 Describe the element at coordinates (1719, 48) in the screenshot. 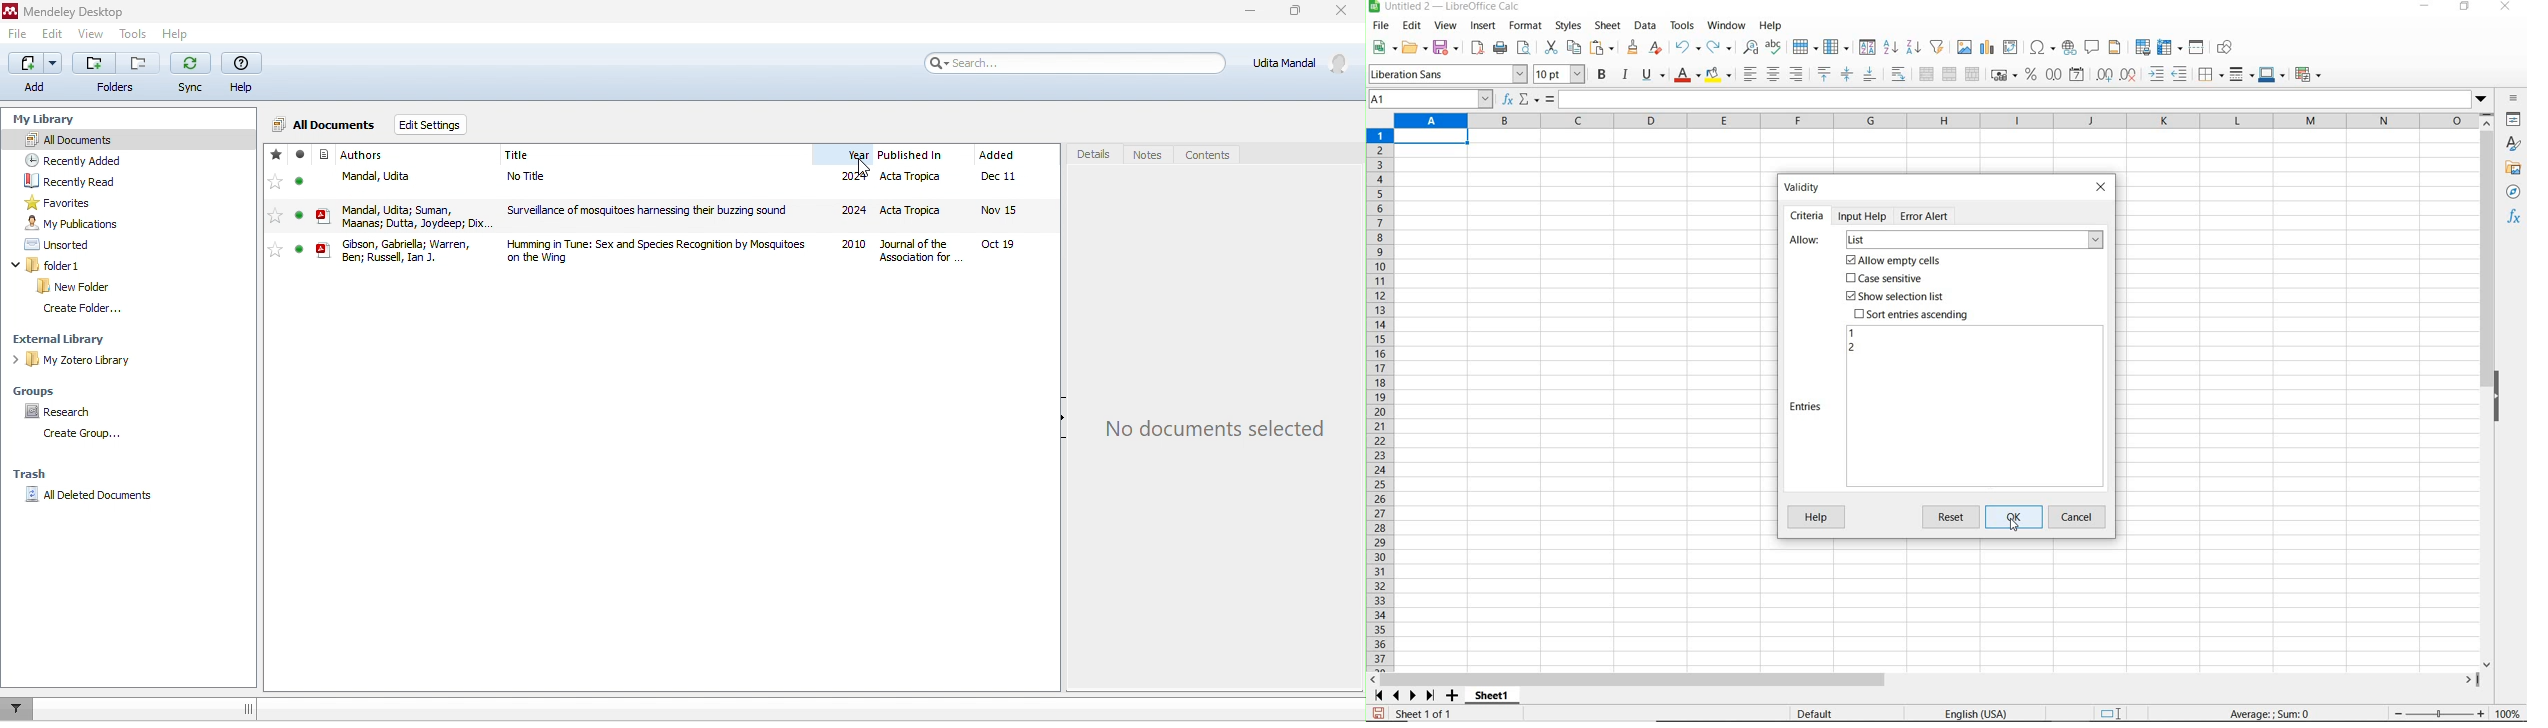

I see `redo` at that location.